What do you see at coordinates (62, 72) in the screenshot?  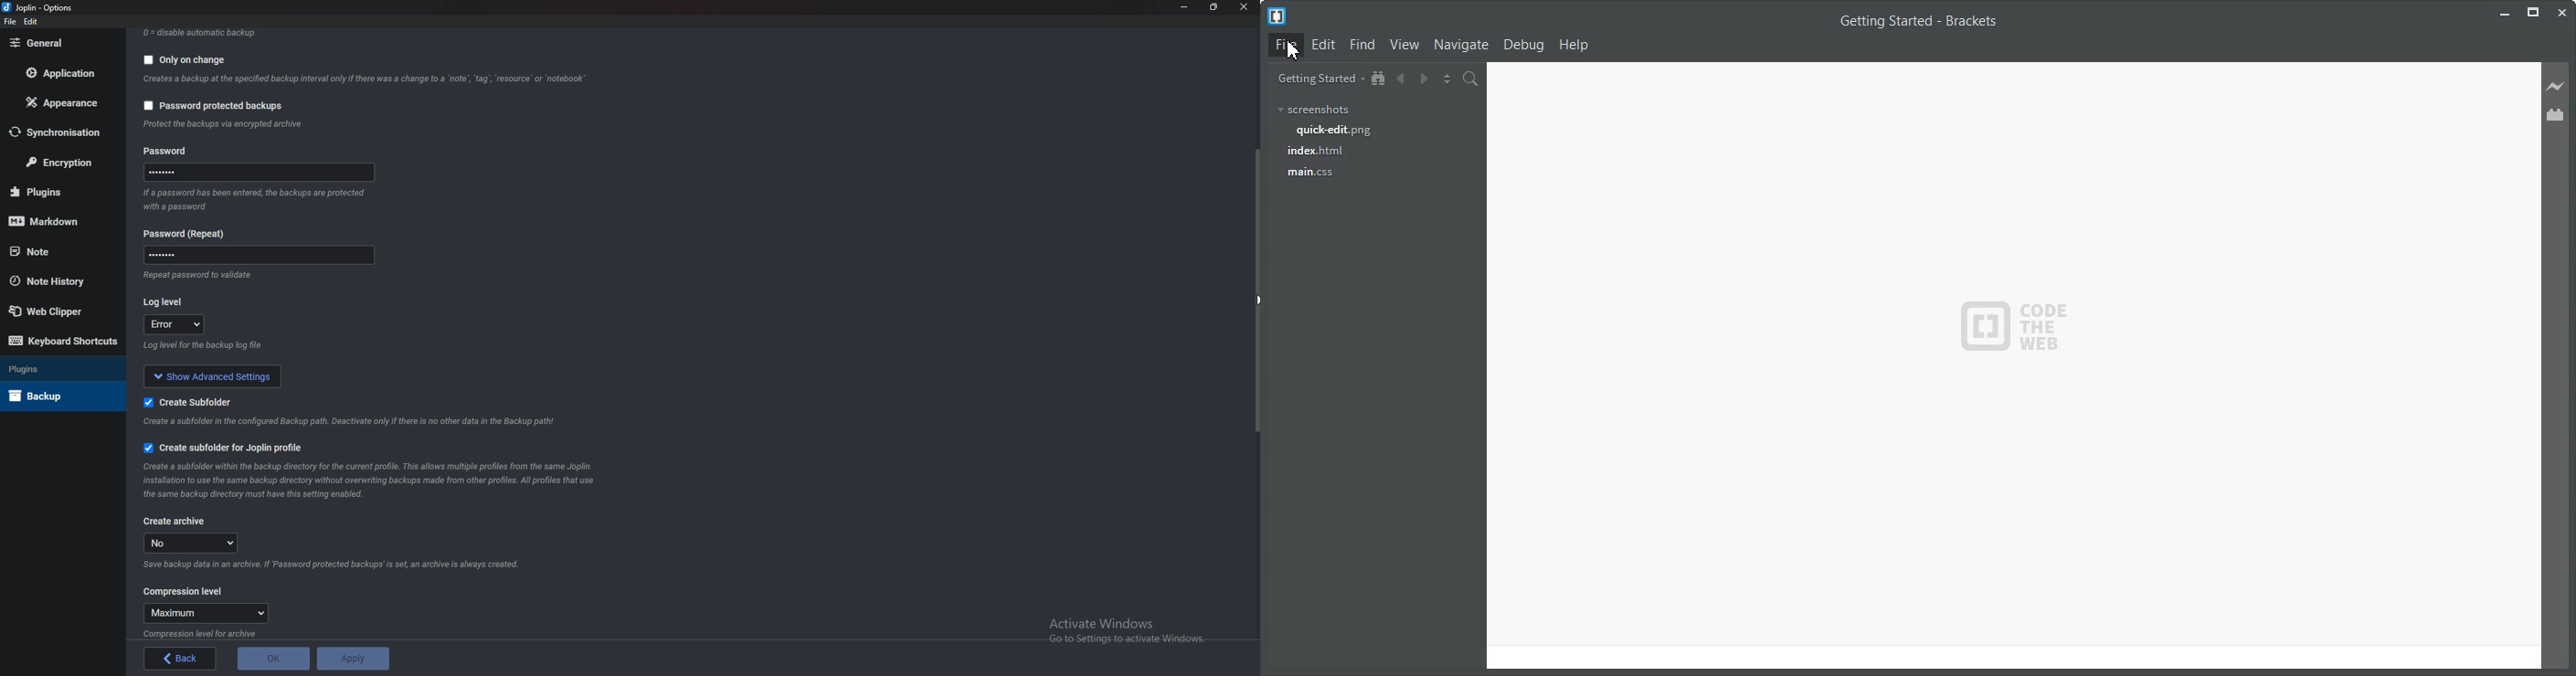 I see `Application` at bounding box center [62, 72].